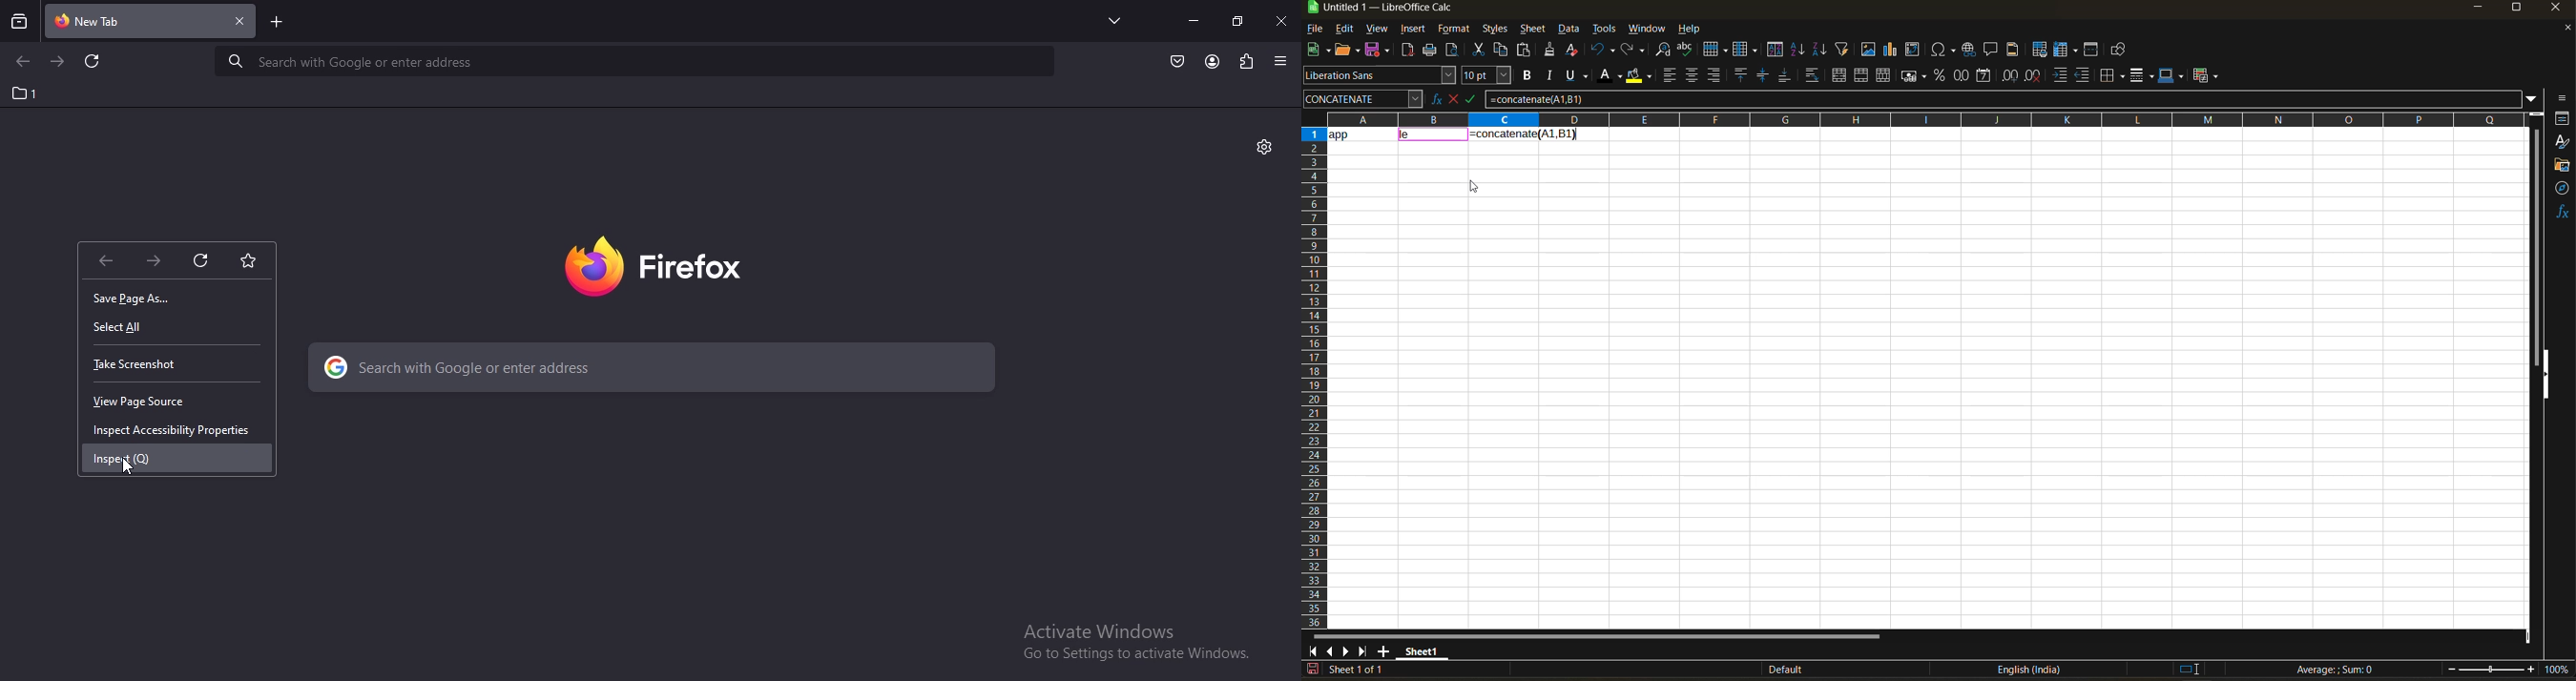  Describe the element at coordinates (20, 20) in the screenshot. I see `search tabs` at that location.